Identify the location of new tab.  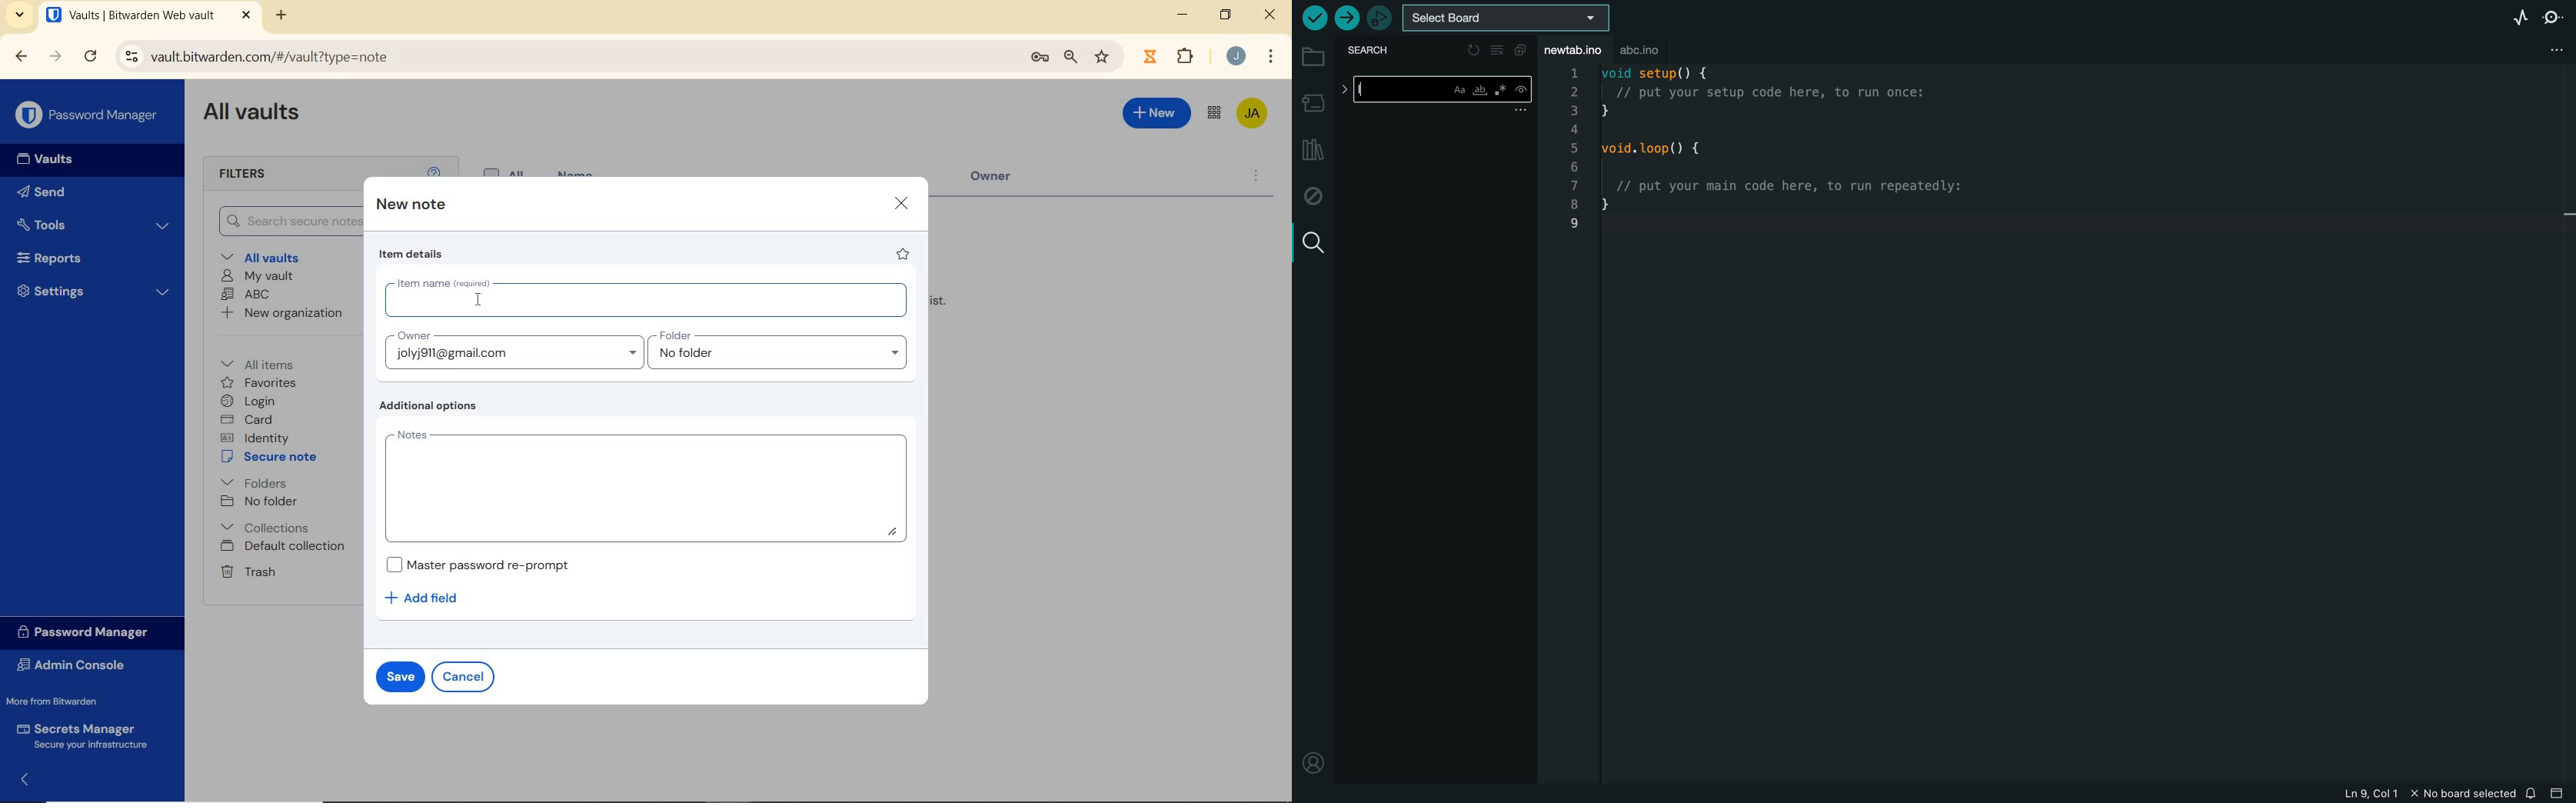
(283, 17).